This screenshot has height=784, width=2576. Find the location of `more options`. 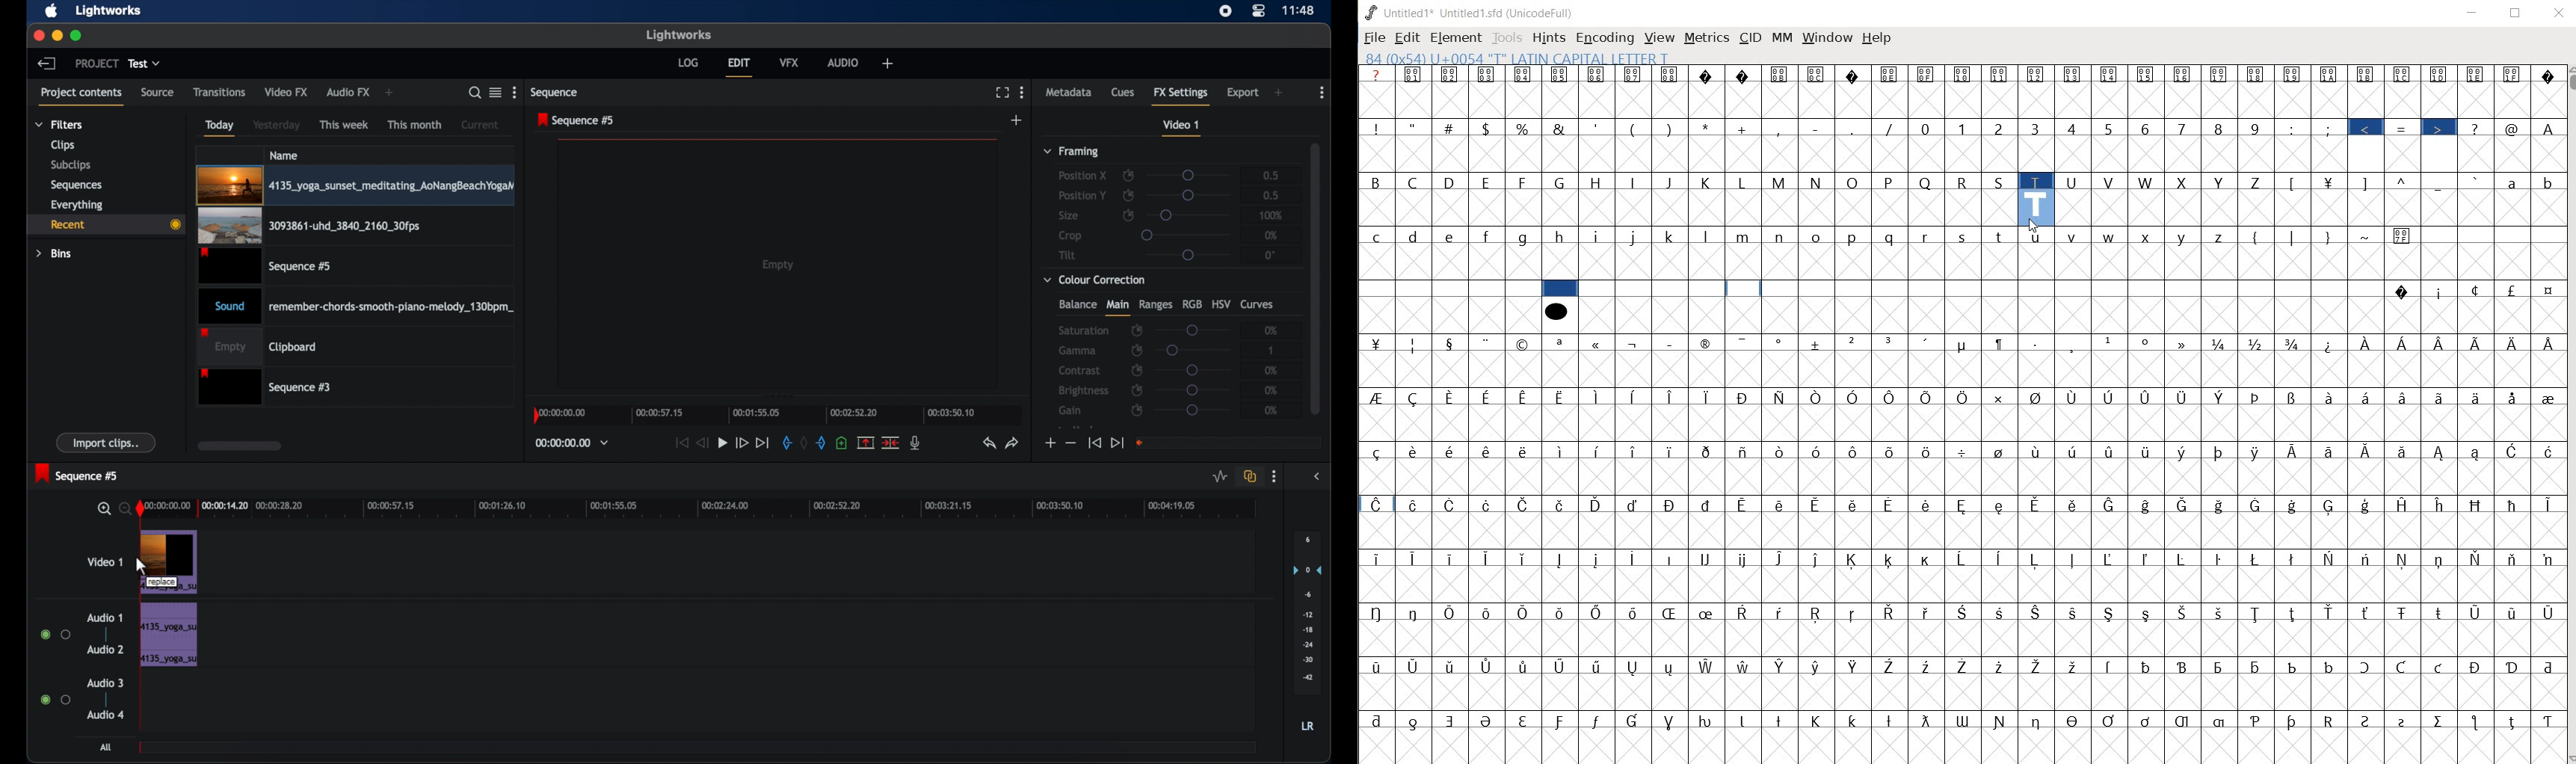

more options is located at coordinates (1323, 93).